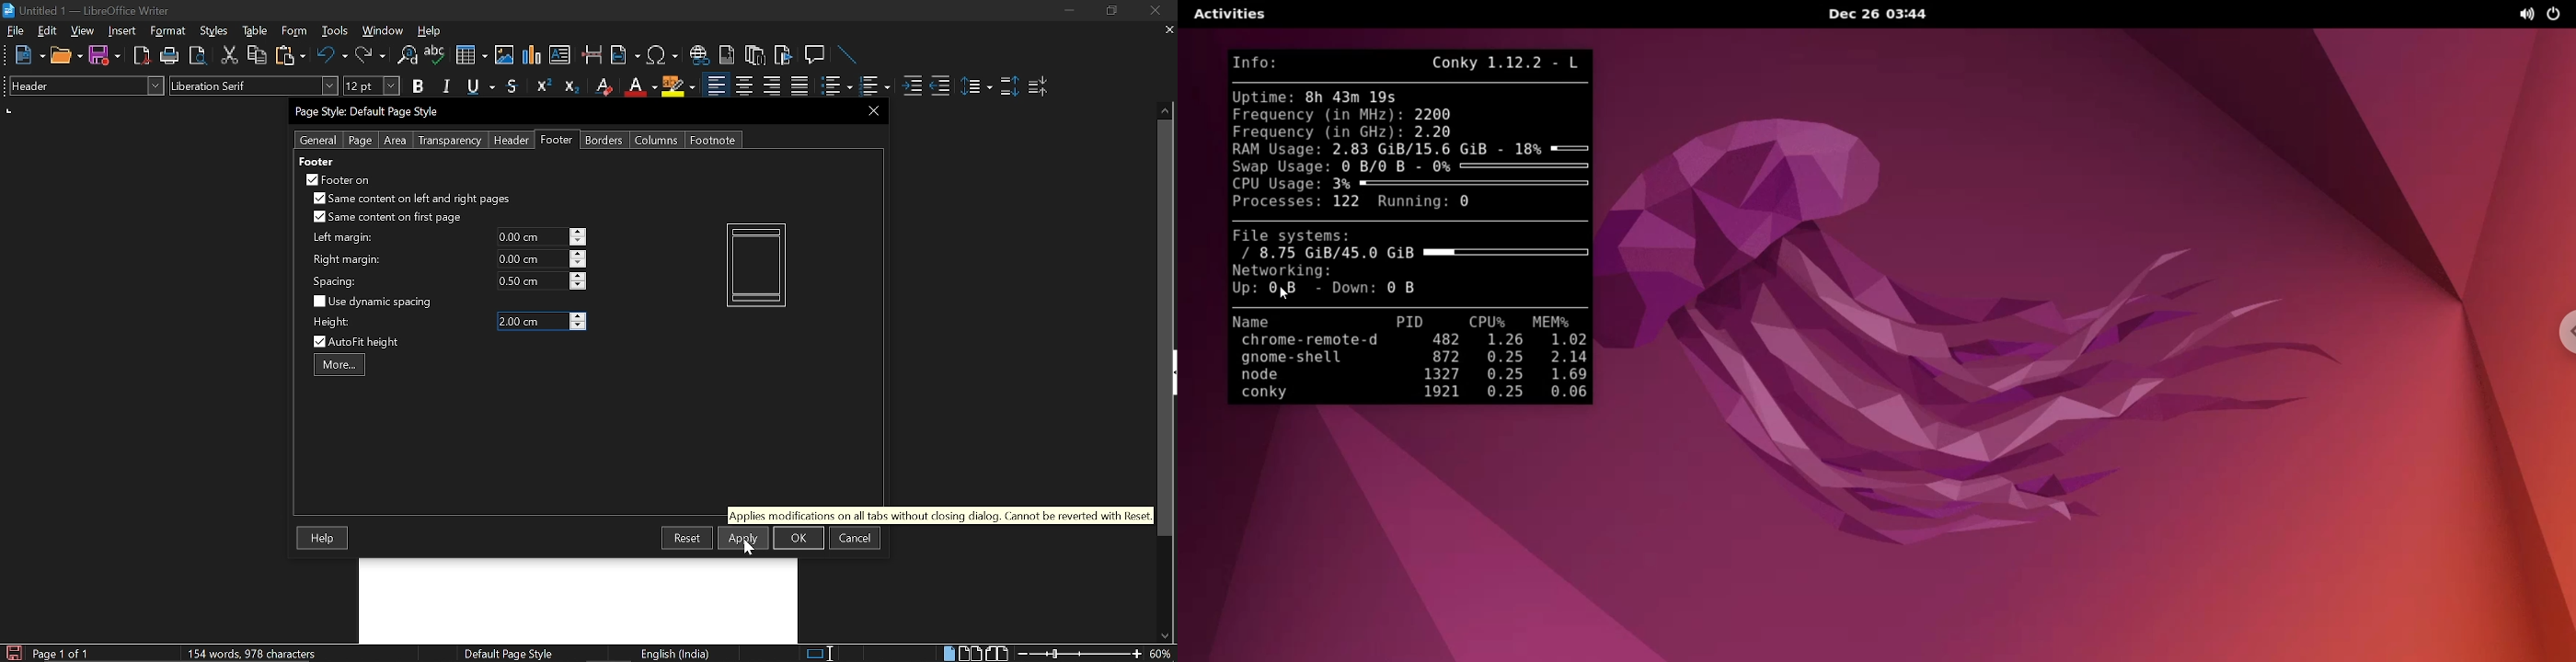  What do you see at coordinates (508, 141) in the screenshot?
I see `Header` at bounding box center [508, 141].